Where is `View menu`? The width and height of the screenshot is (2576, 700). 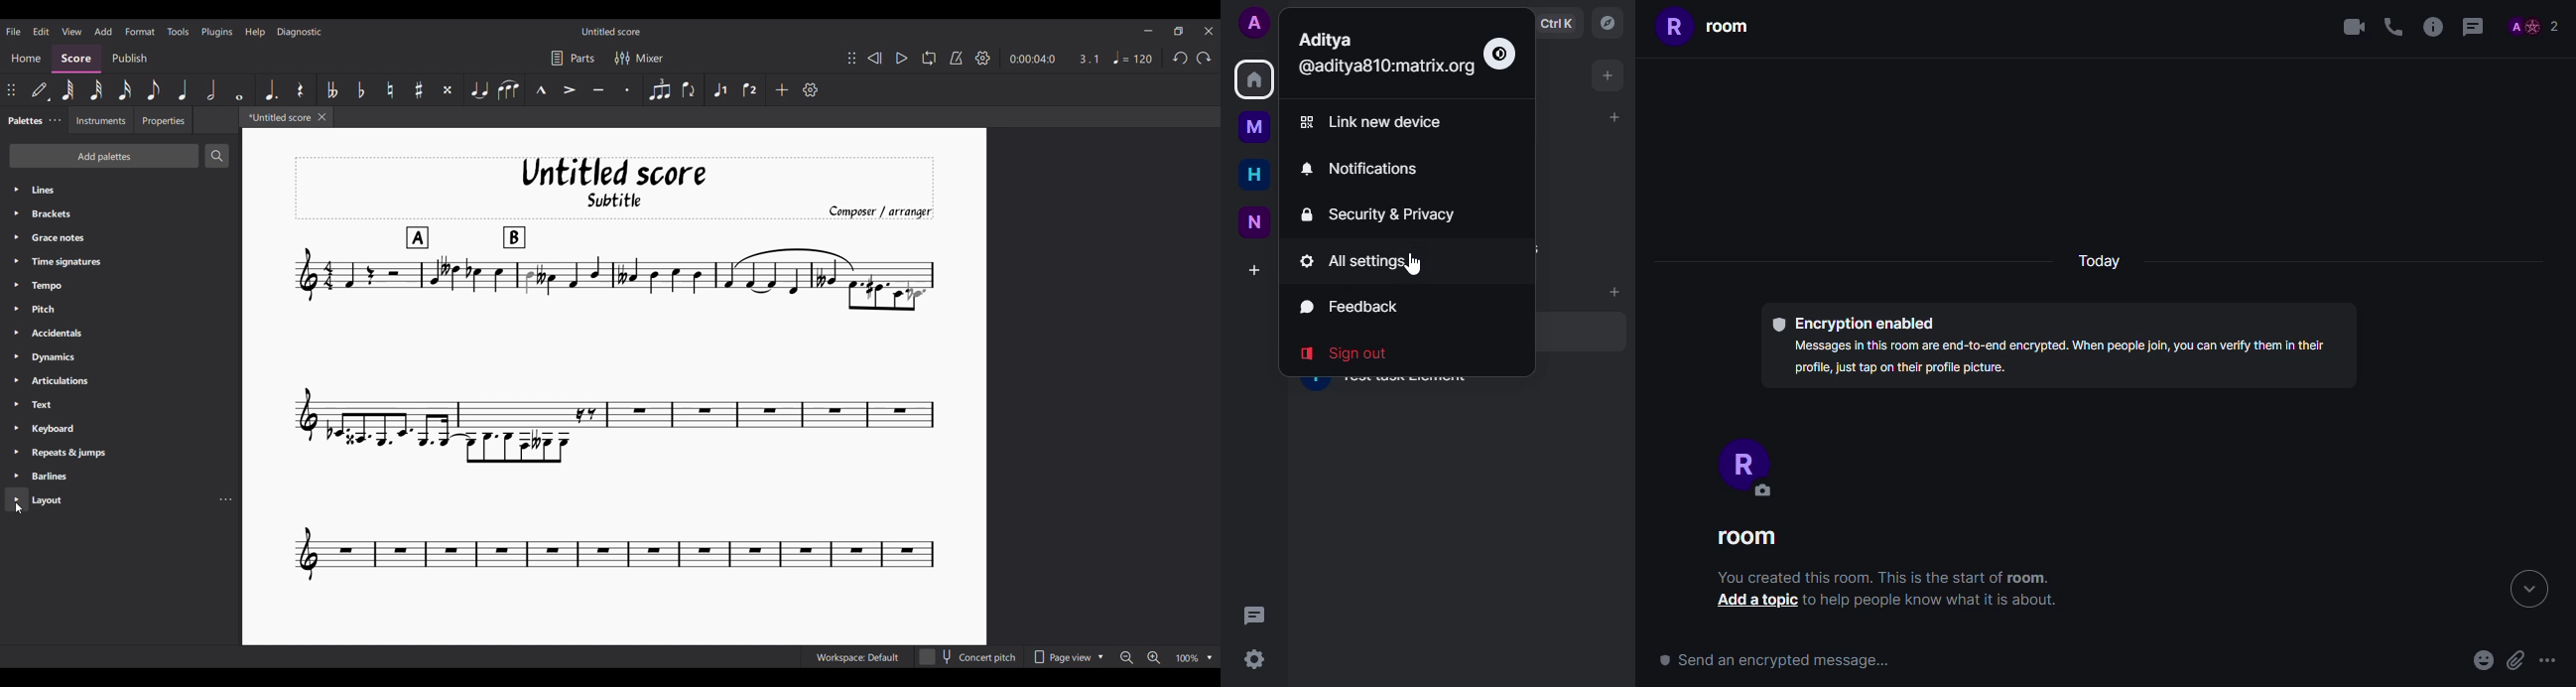 View menu is located at coordinates (72, 32).